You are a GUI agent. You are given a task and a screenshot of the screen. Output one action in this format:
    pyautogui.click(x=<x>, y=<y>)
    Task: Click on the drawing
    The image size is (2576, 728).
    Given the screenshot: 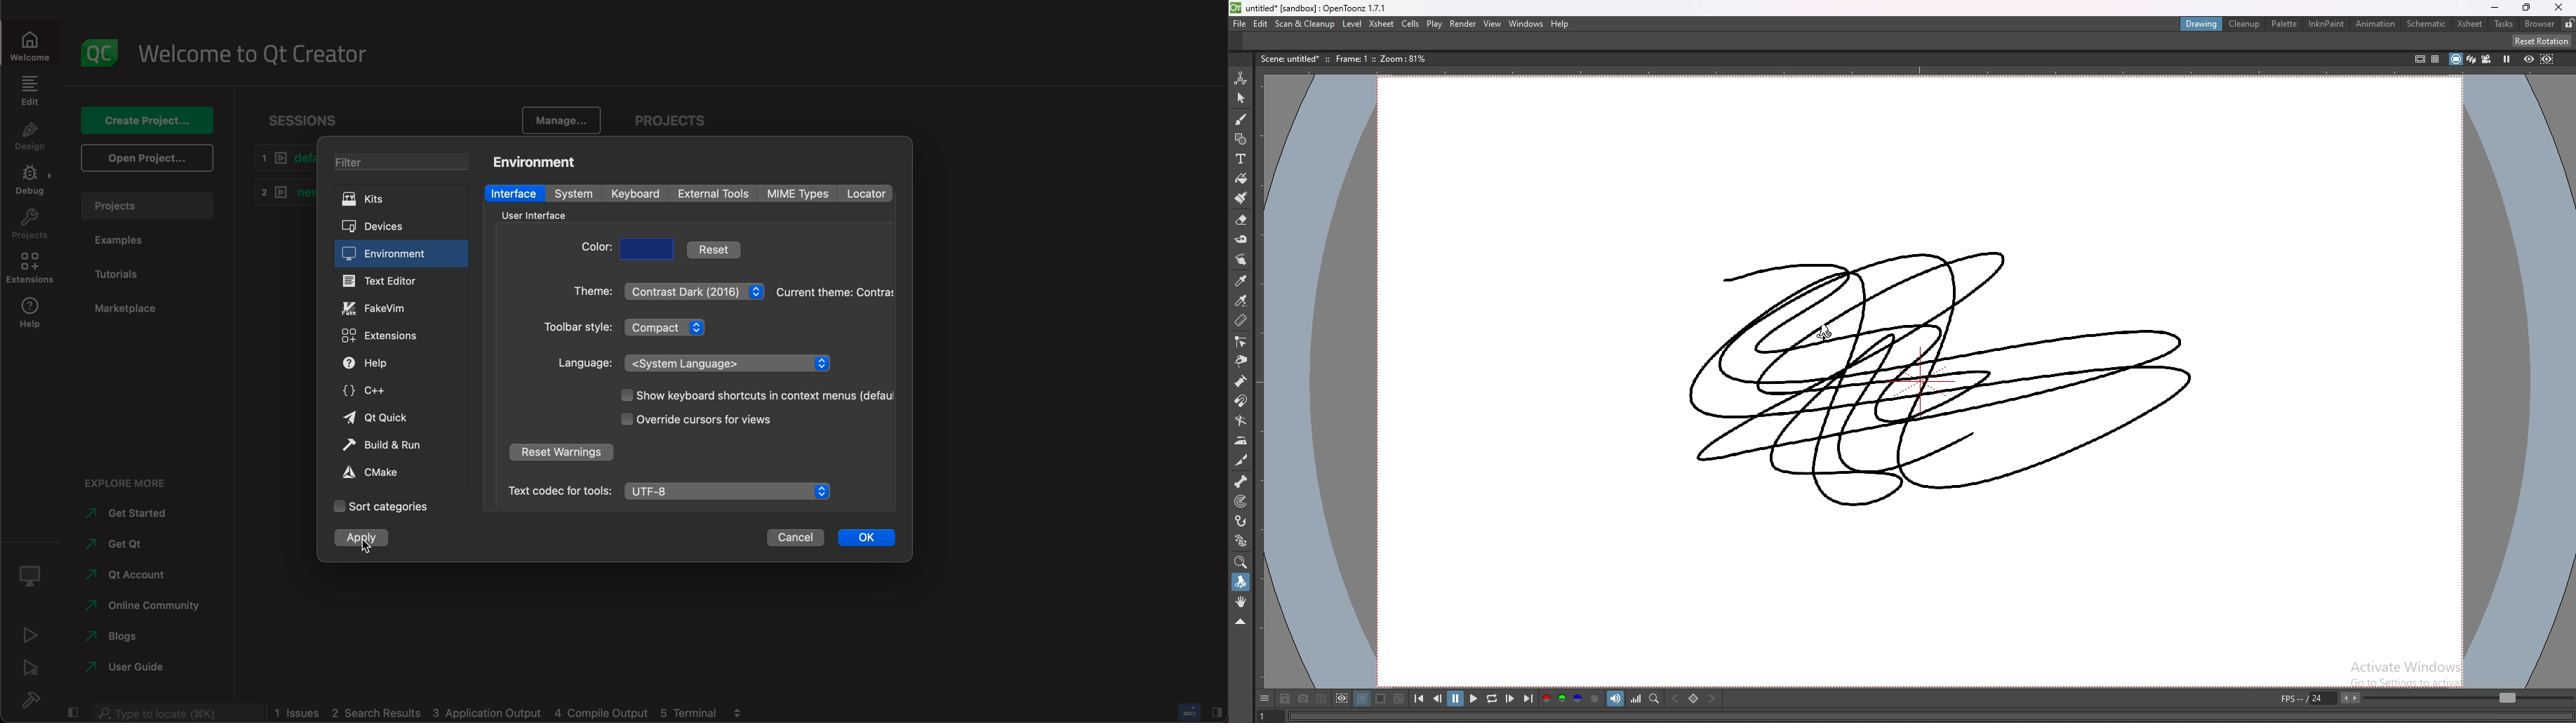 What is the action you would take?
    pyautogui.click(x=2201, y=25)
    